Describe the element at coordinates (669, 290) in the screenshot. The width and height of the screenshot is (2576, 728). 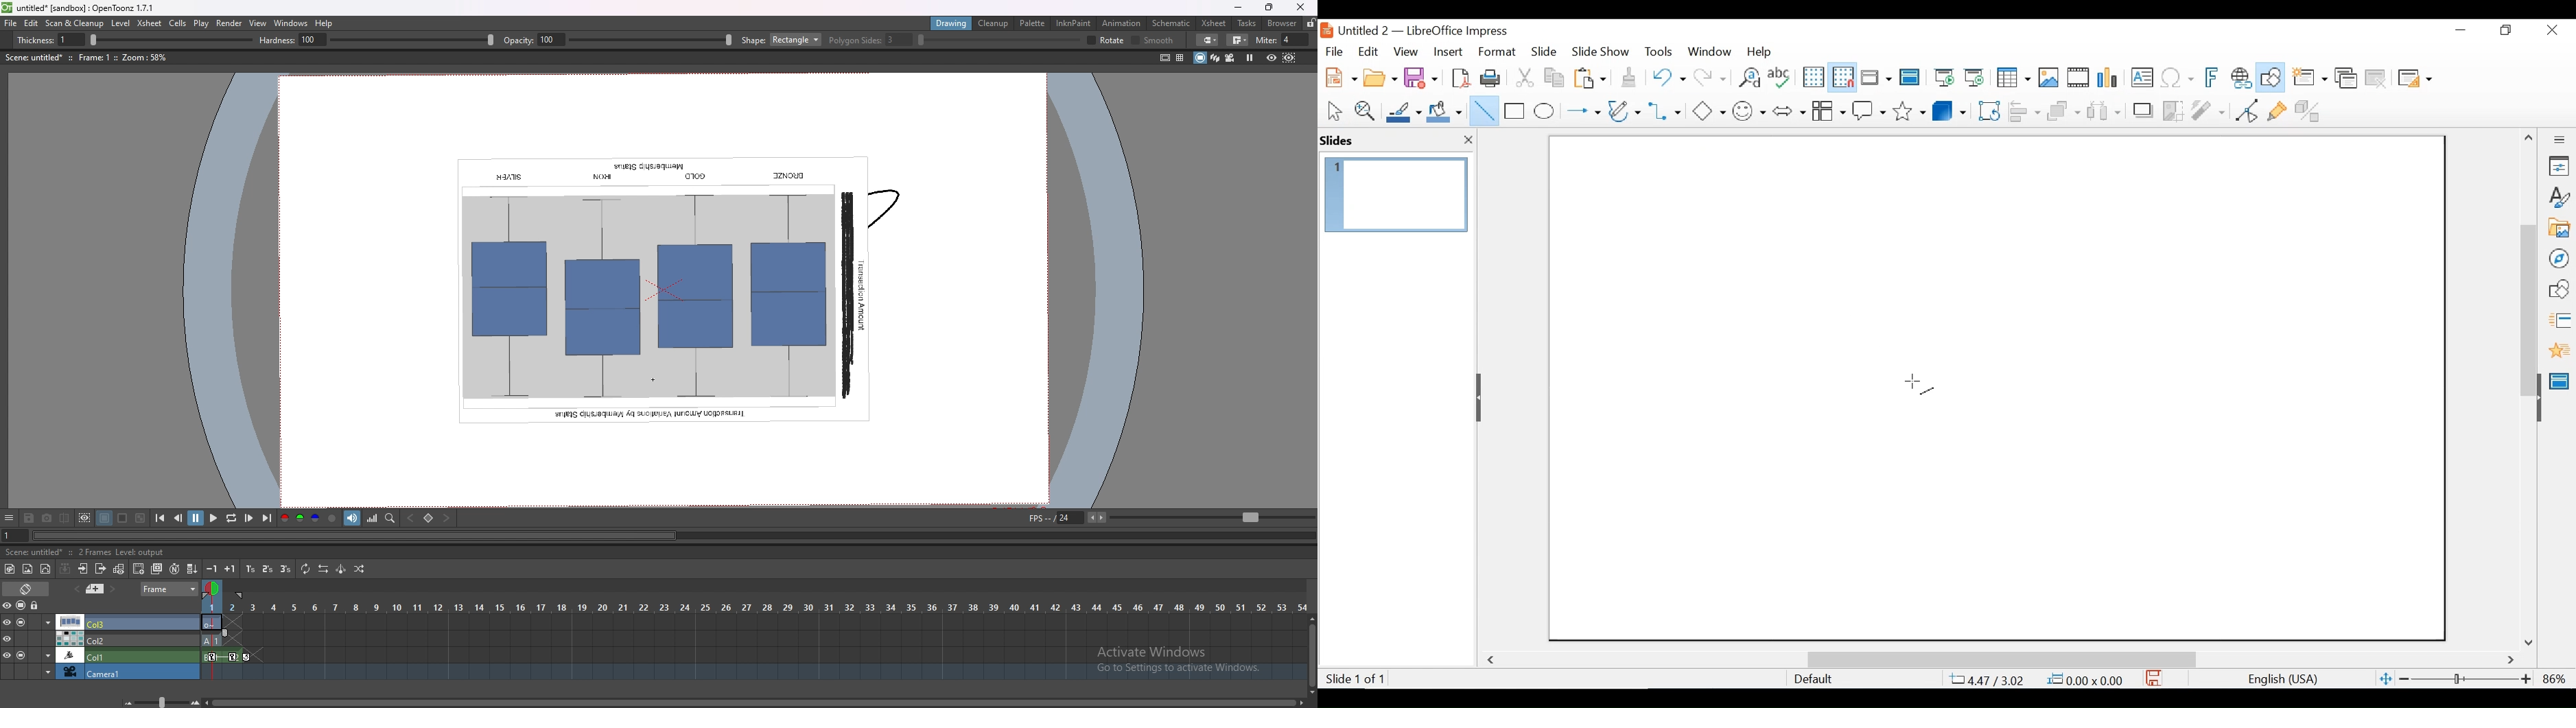
I see `image` at that location.